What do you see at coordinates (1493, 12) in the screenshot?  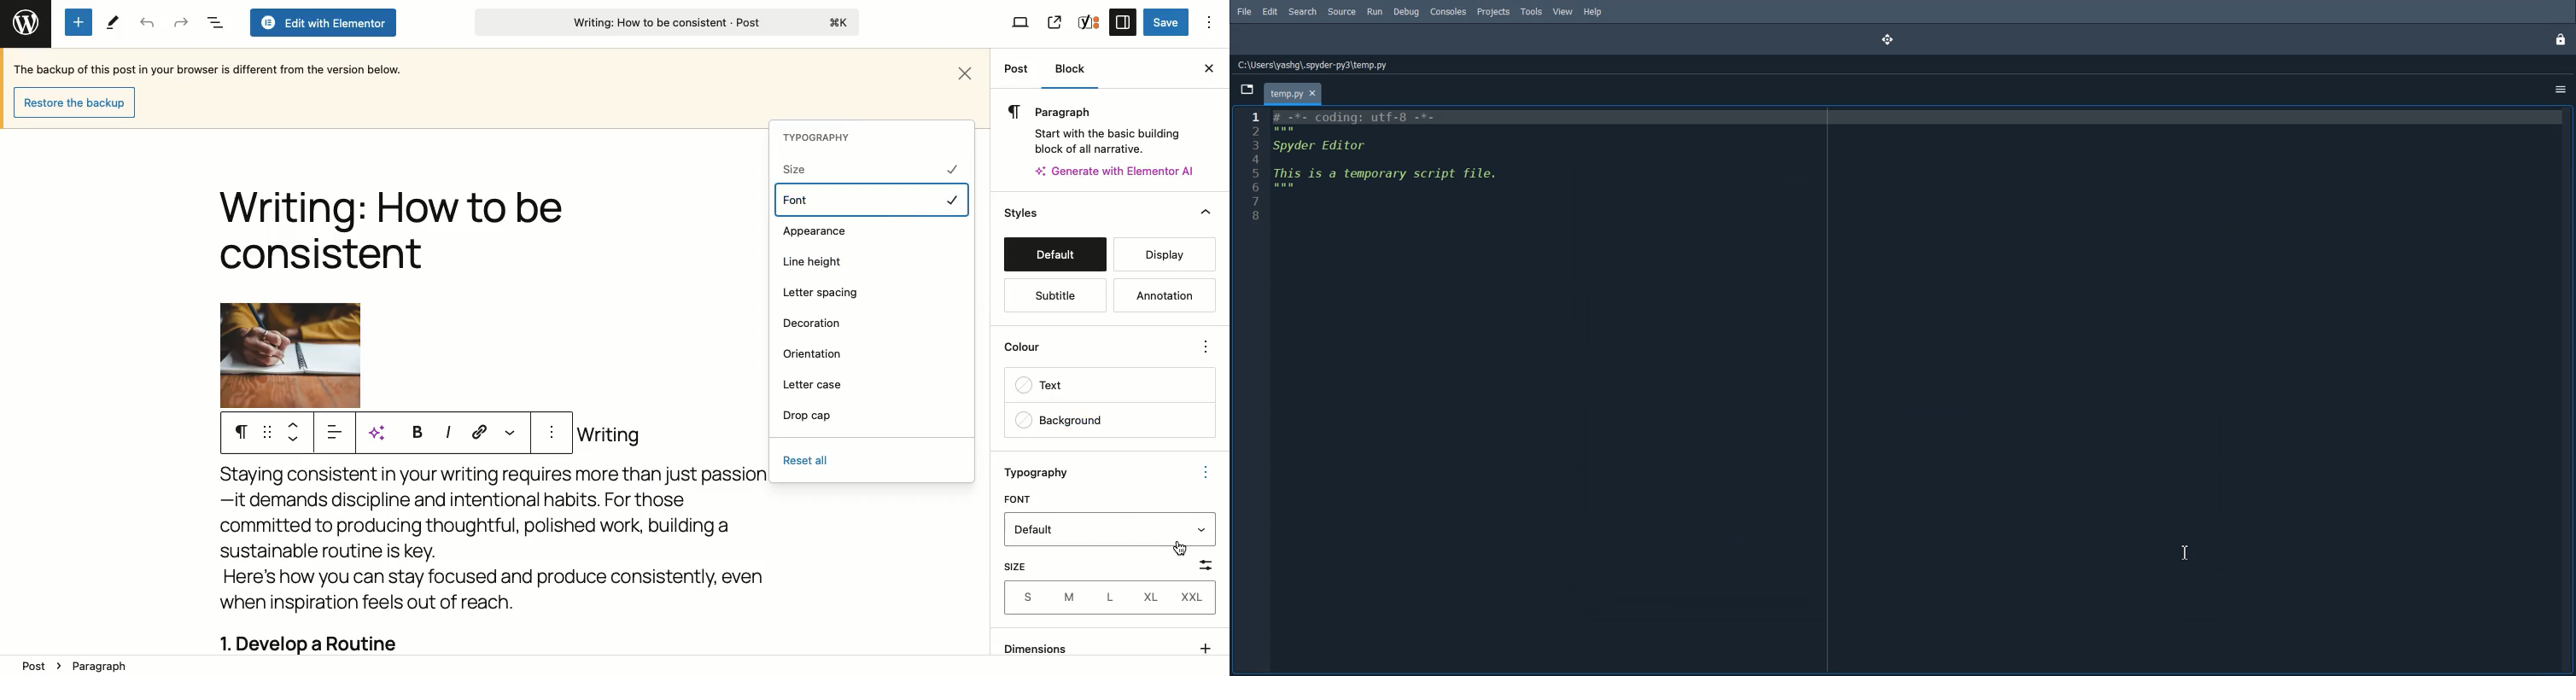 I see `Projects` at bounding box center [1493, 12].